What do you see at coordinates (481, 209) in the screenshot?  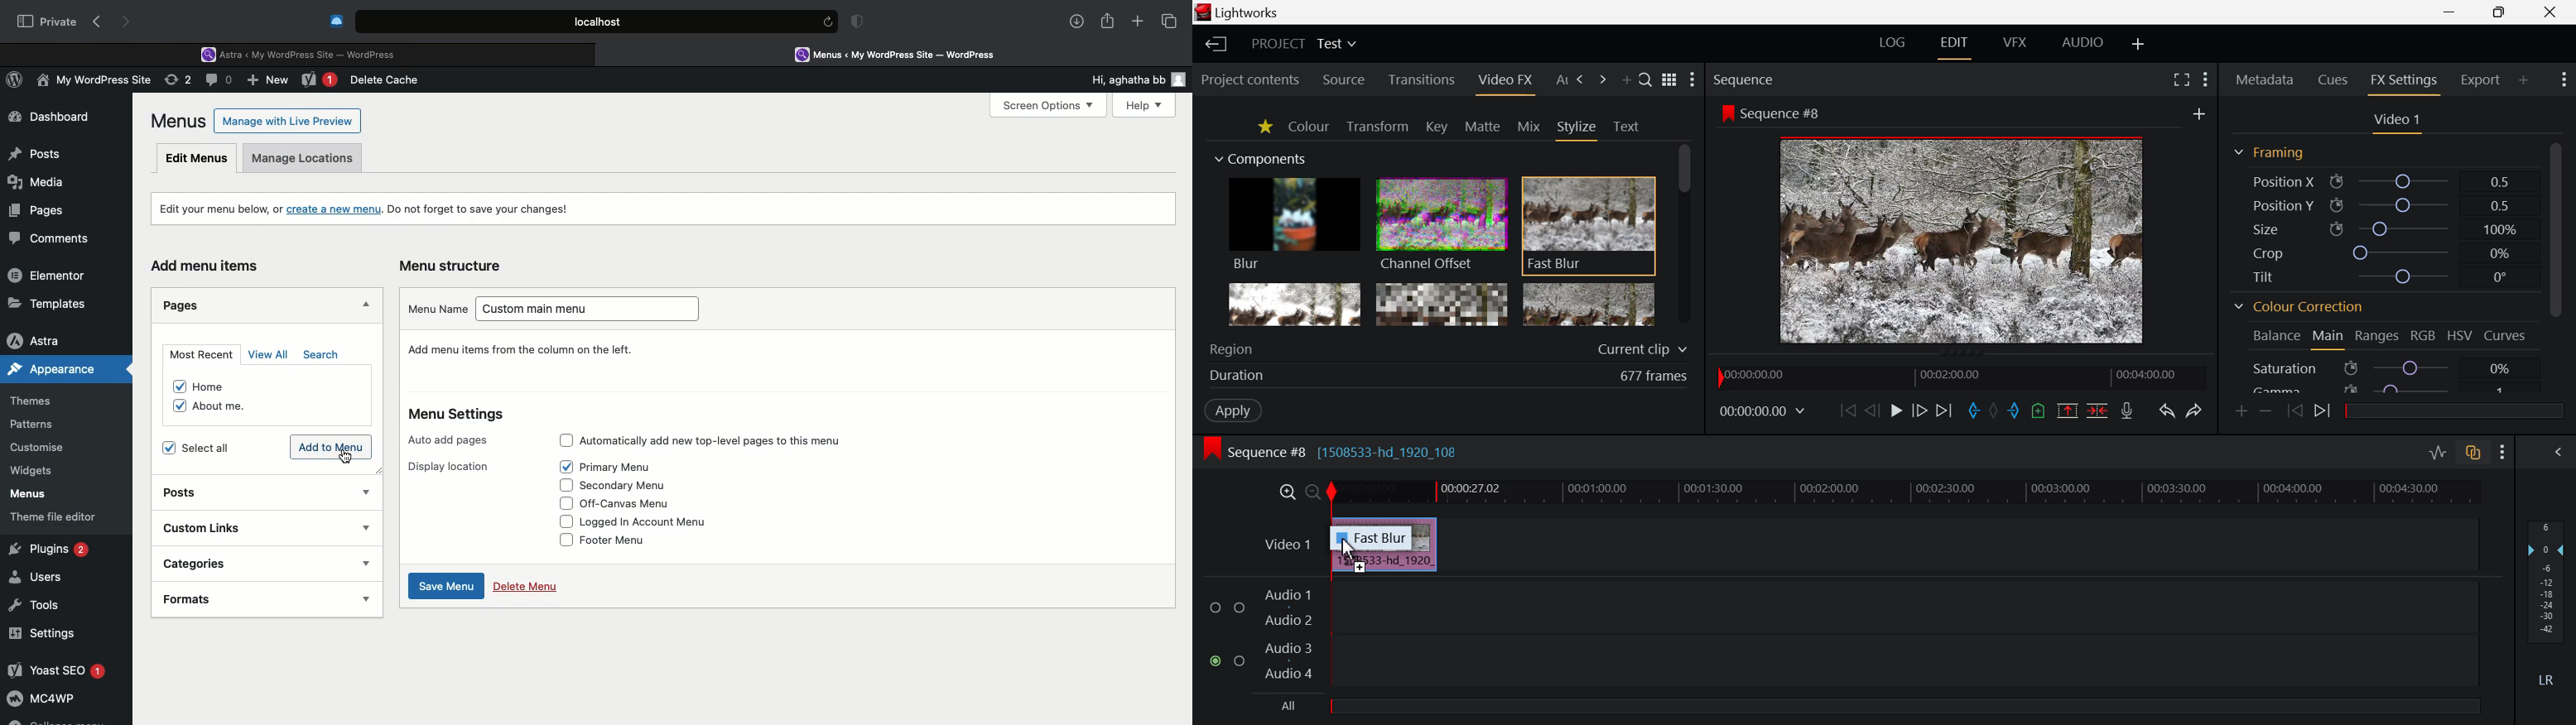 I see `Do not forget to save your changes!` at bounding box center [481, 209].